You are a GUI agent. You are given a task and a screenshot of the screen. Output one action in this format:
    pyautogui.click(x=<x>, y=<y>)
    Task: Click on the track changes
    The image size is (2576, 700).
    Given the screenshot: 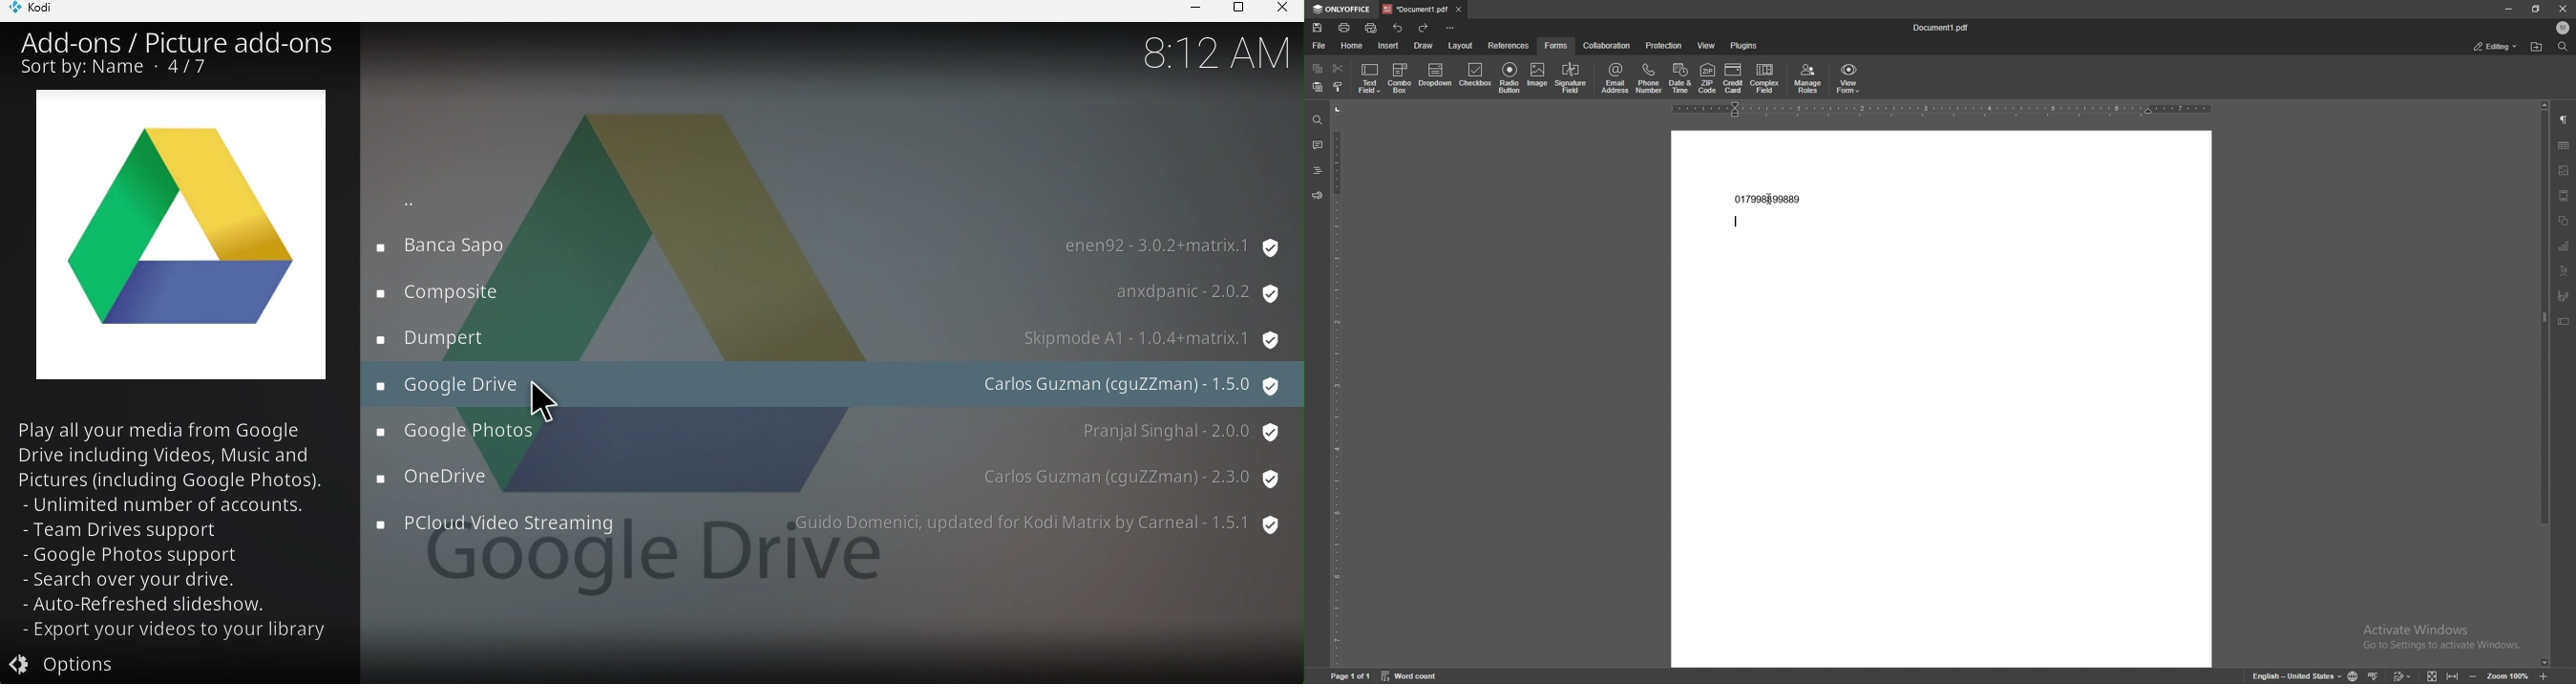 What is the action you would take?
    pyautogui.click(x=2403, y=675)
    